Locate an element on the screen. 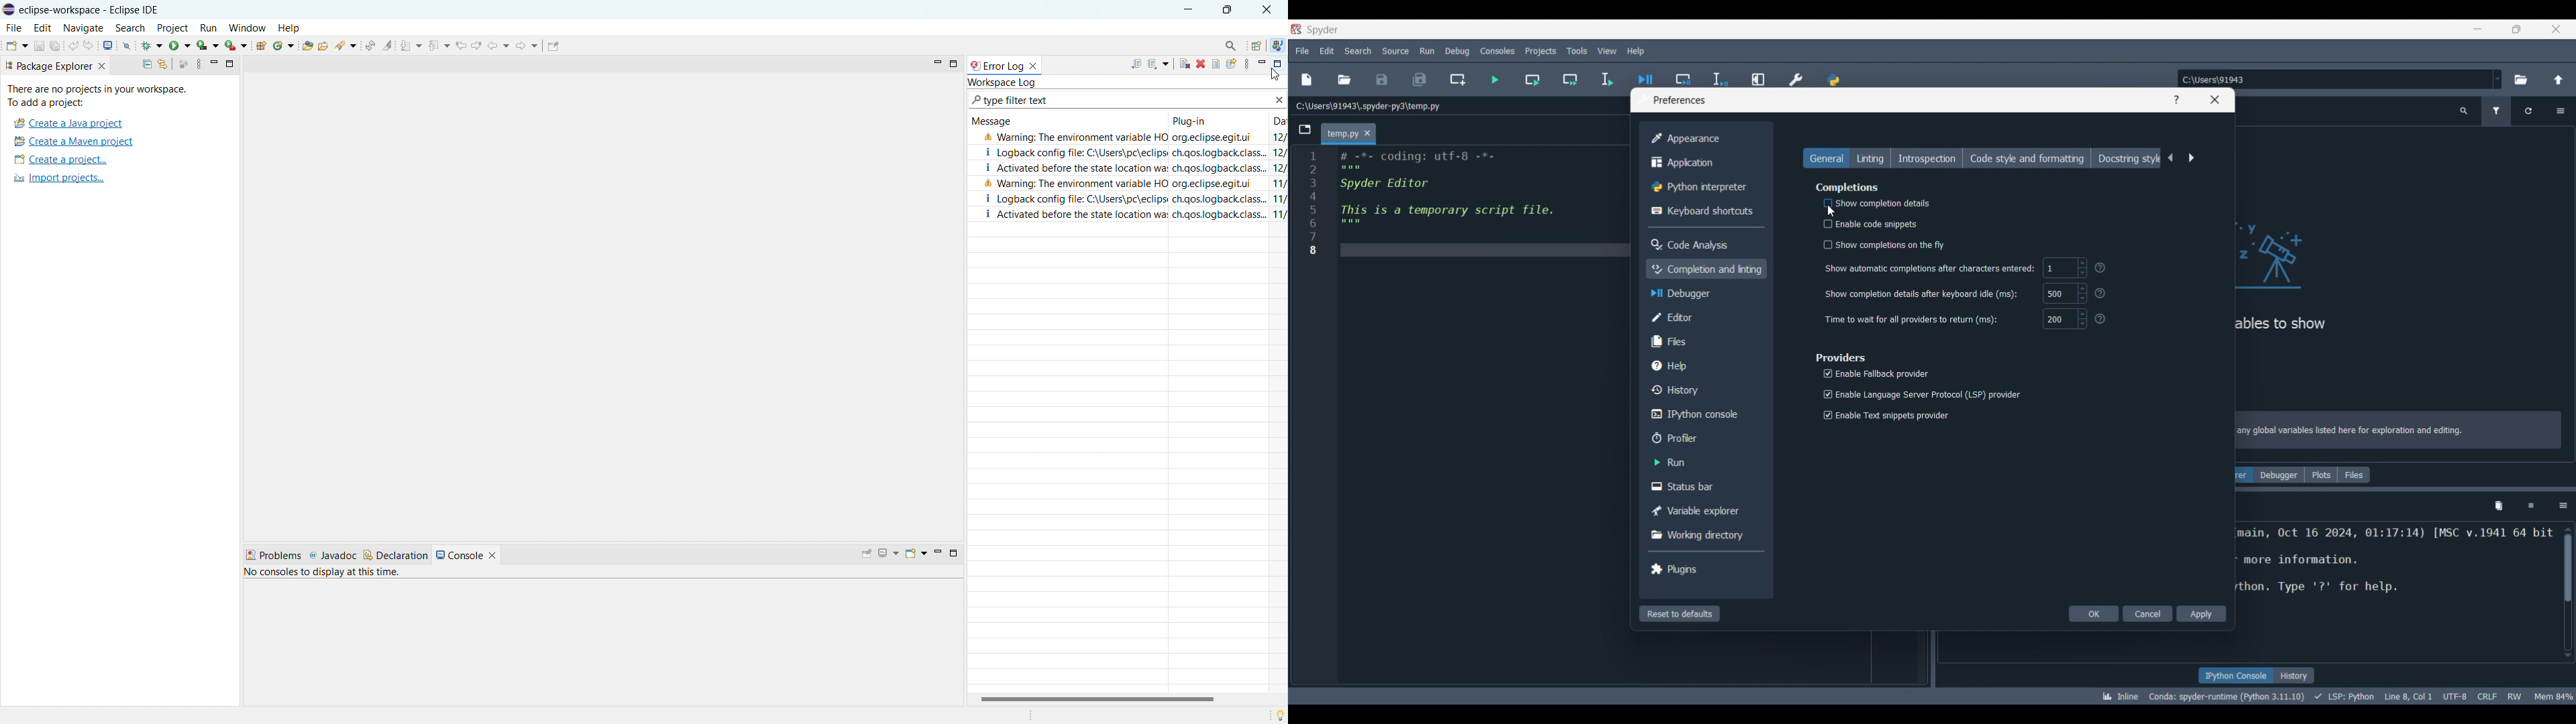 The image size is (2576, 728). Remove variables from namespace is located at coordinates (2499, 506).